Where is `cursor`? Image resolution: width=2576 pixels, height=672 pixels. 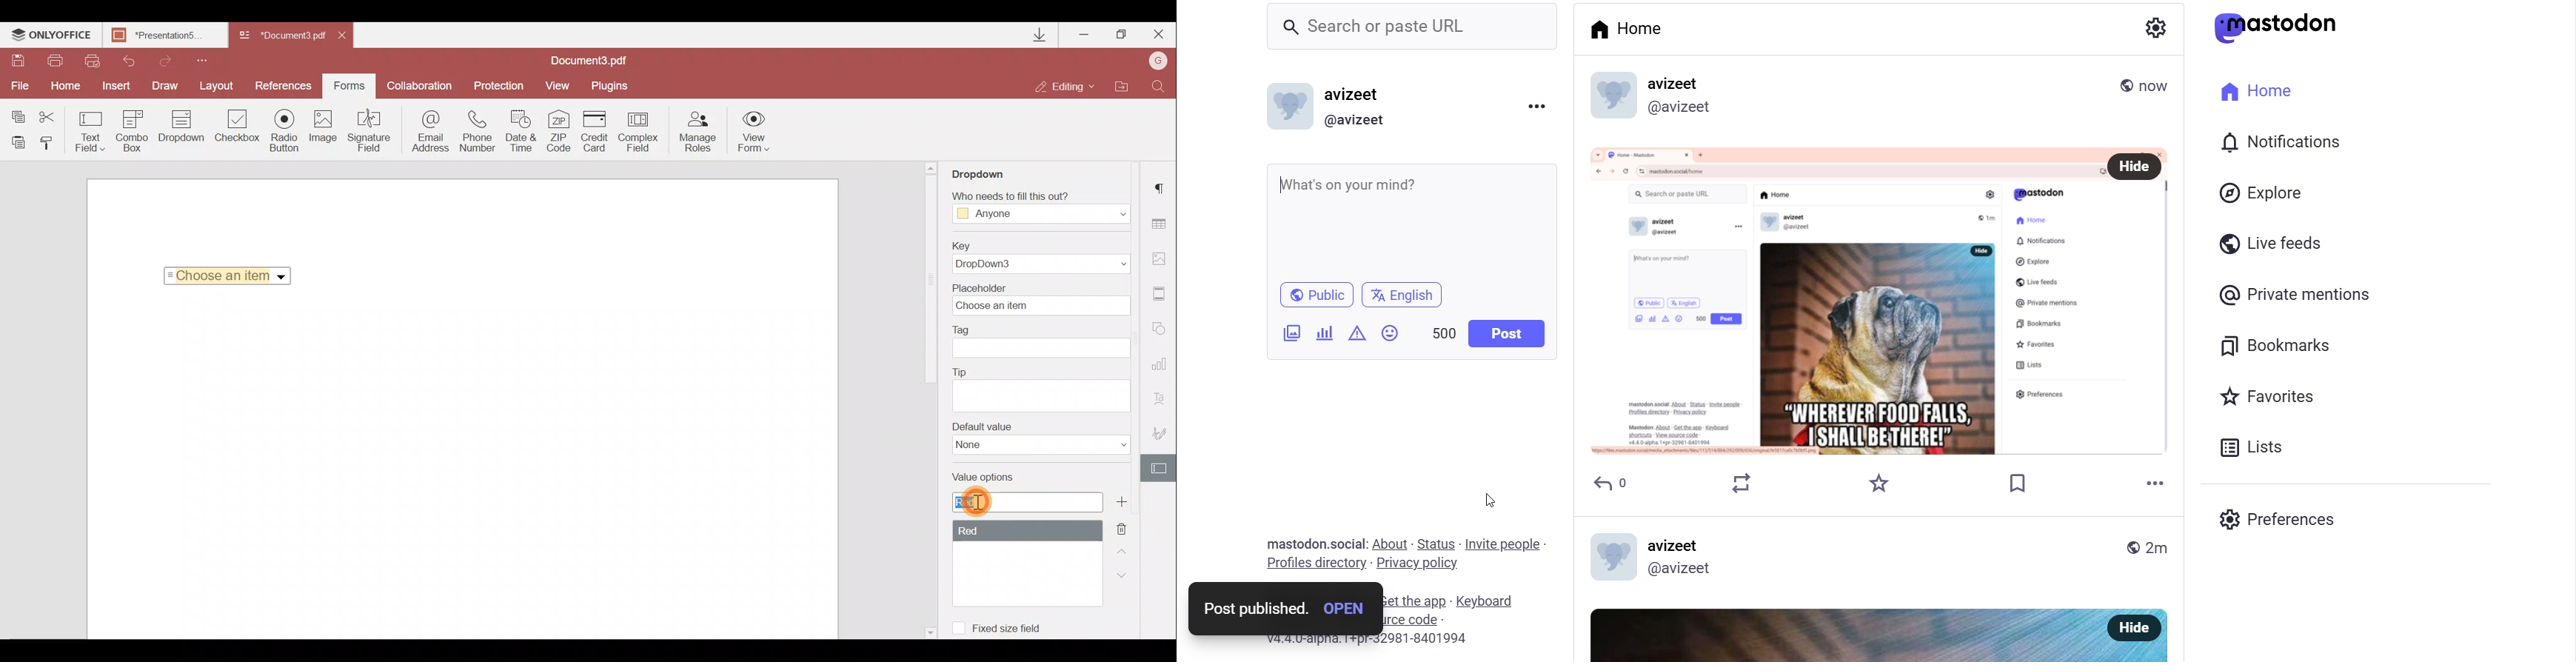 cursor is located at coordinates (1493, 495).